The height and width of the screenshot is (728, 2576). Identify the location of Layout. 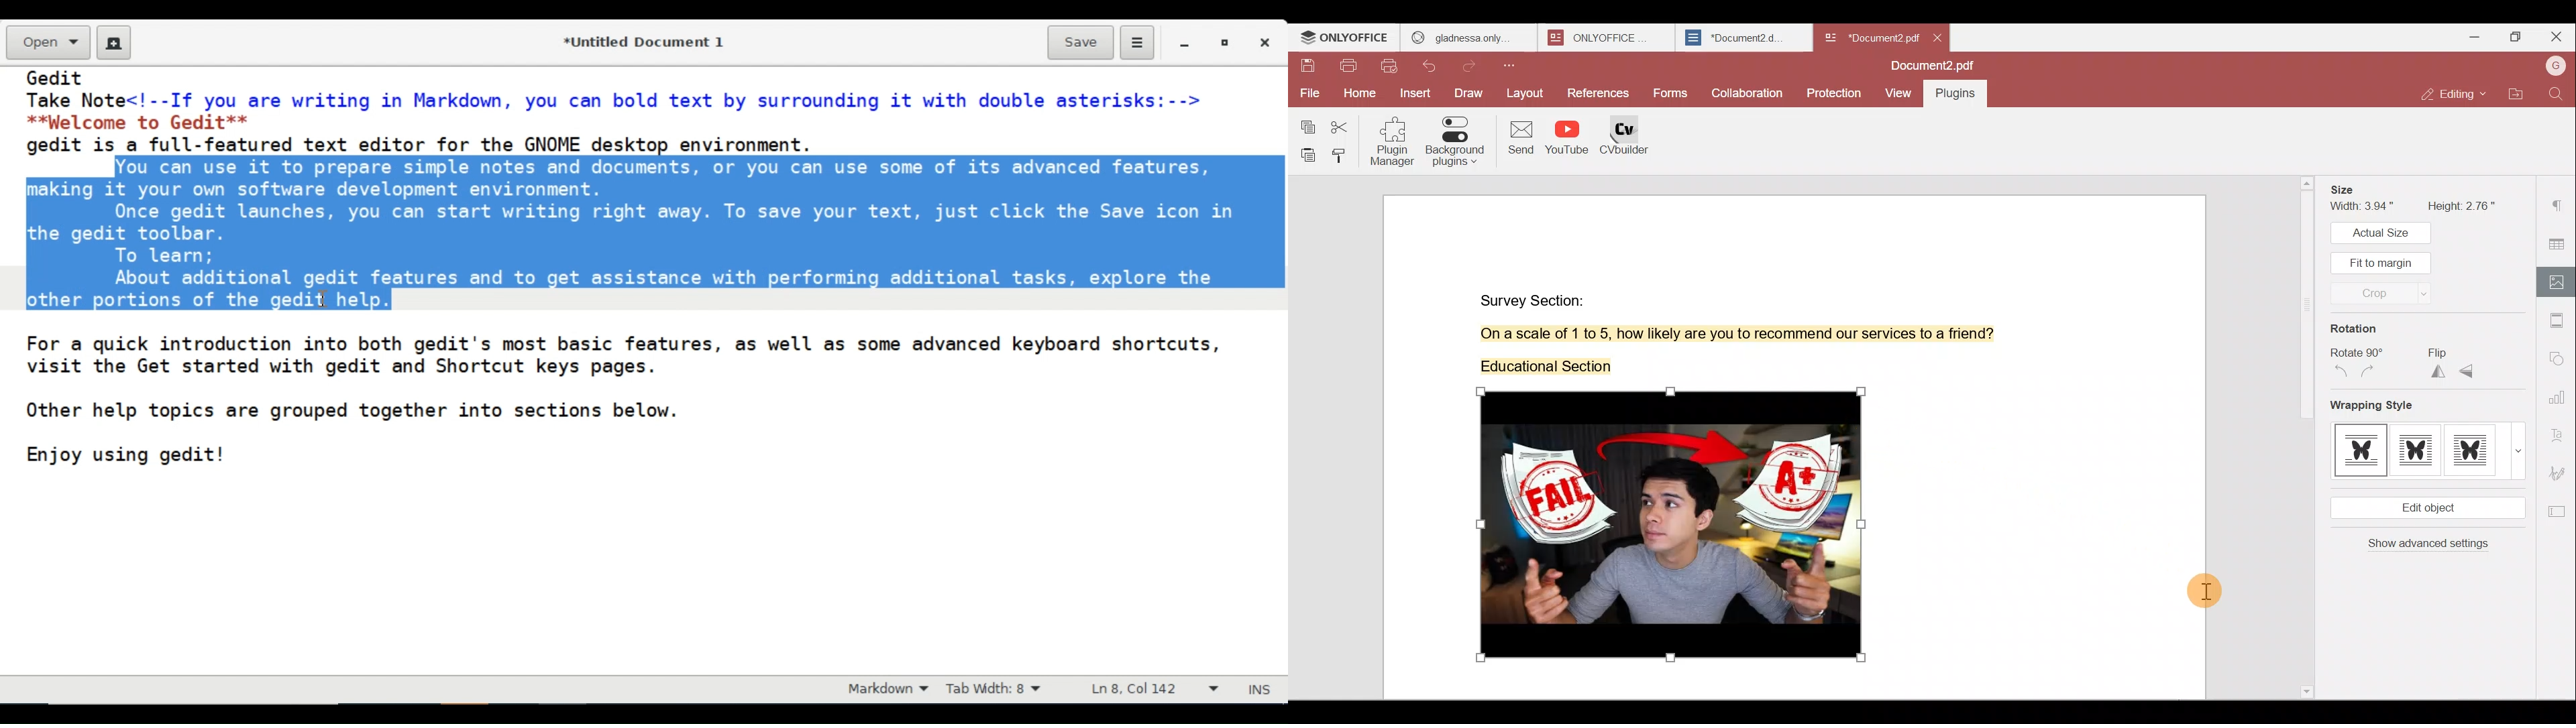
(1525, 94).